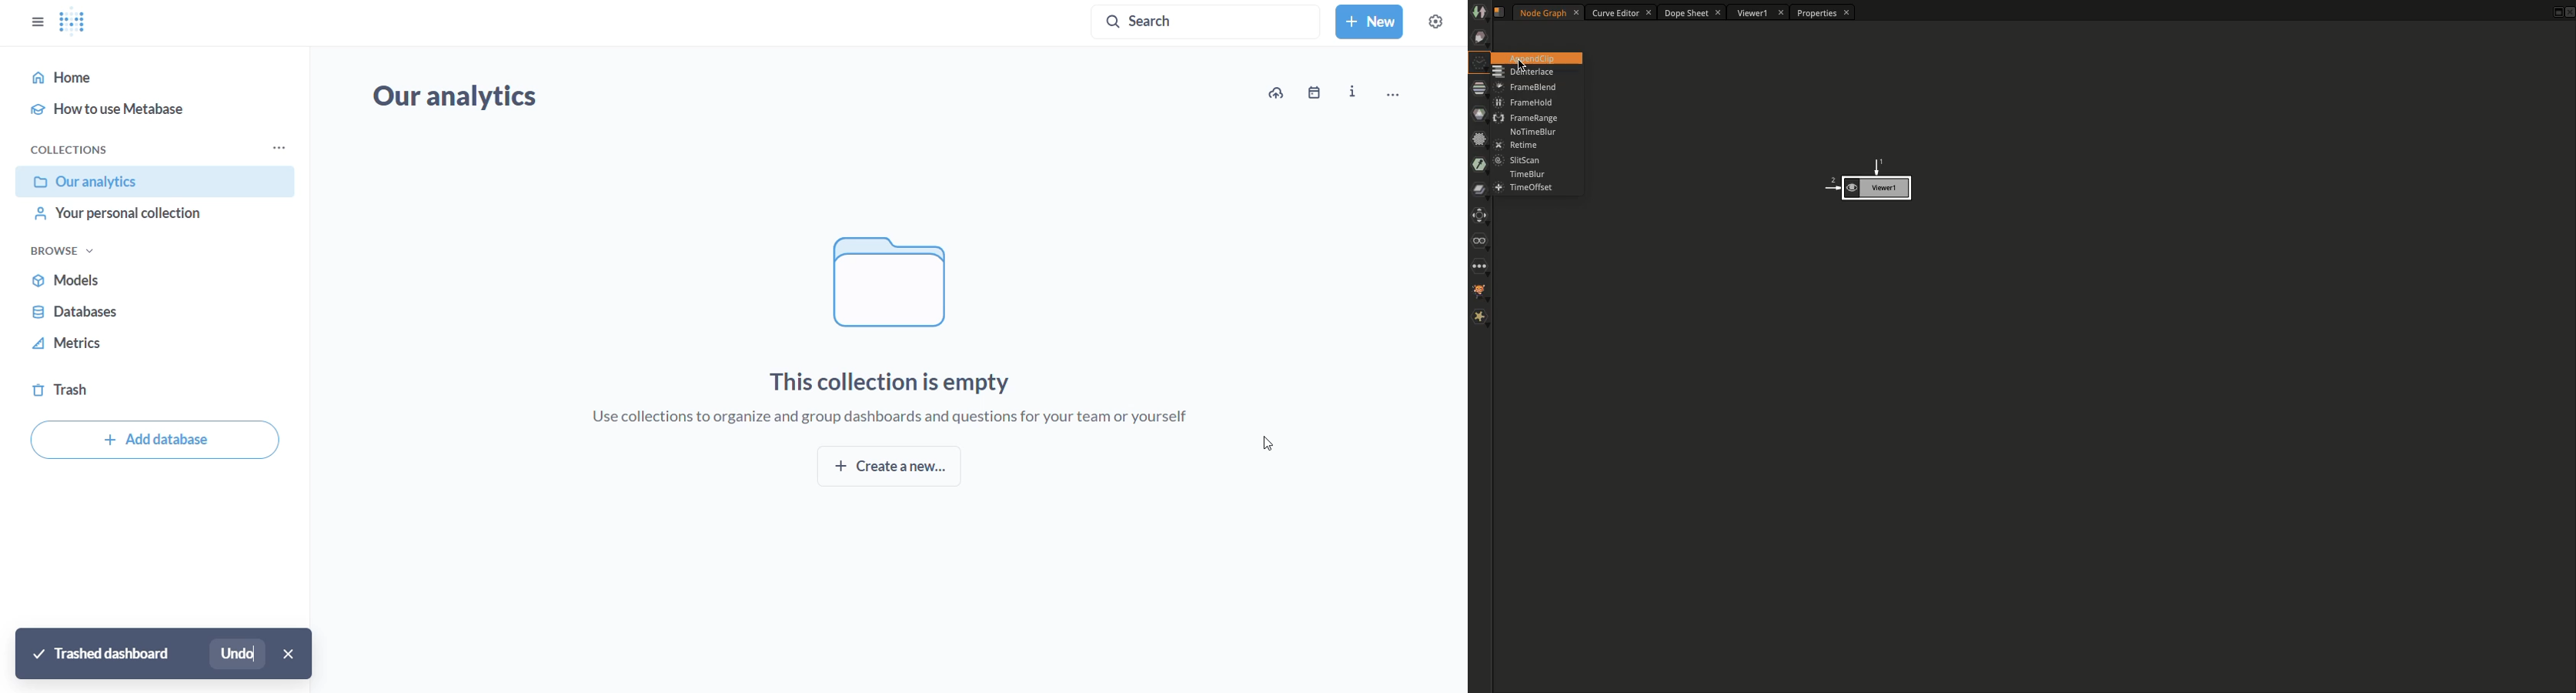 This screenshot has width=2576, height=700. What do you see at coordinates (1538, 58) in the screenshot?
I see `AppendClip` at bounding box center [1538, 58].